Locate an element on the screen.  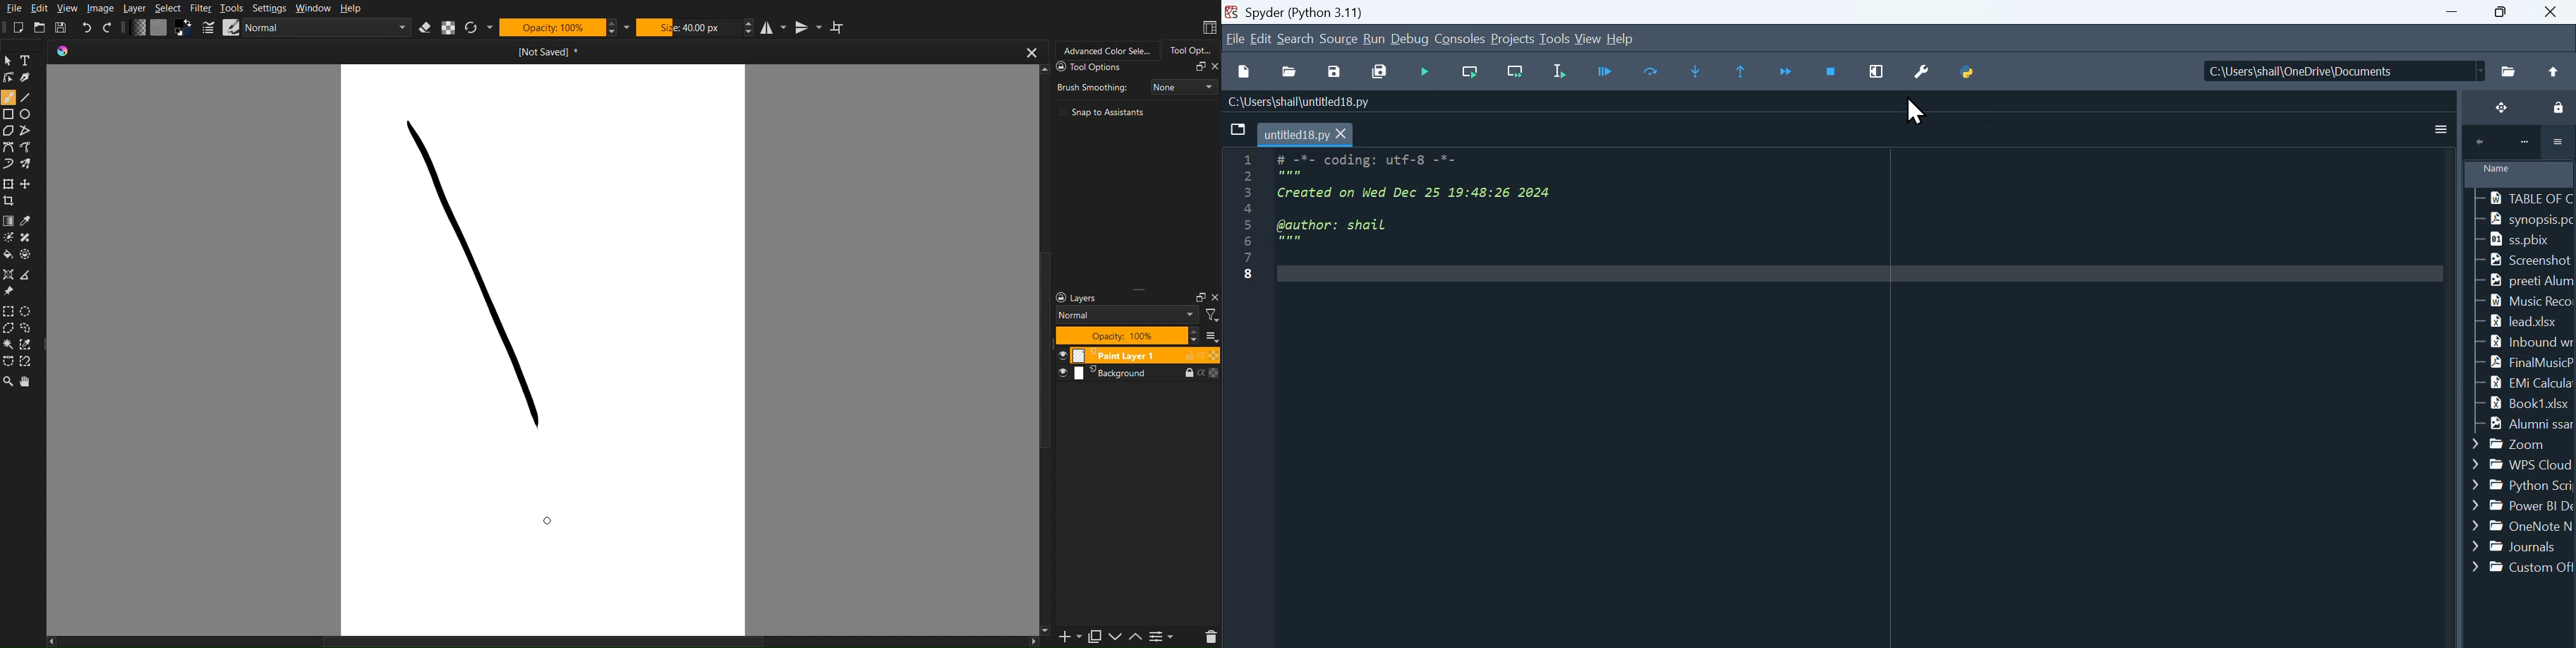
Run current cell is located at coordinates (1468, 73).